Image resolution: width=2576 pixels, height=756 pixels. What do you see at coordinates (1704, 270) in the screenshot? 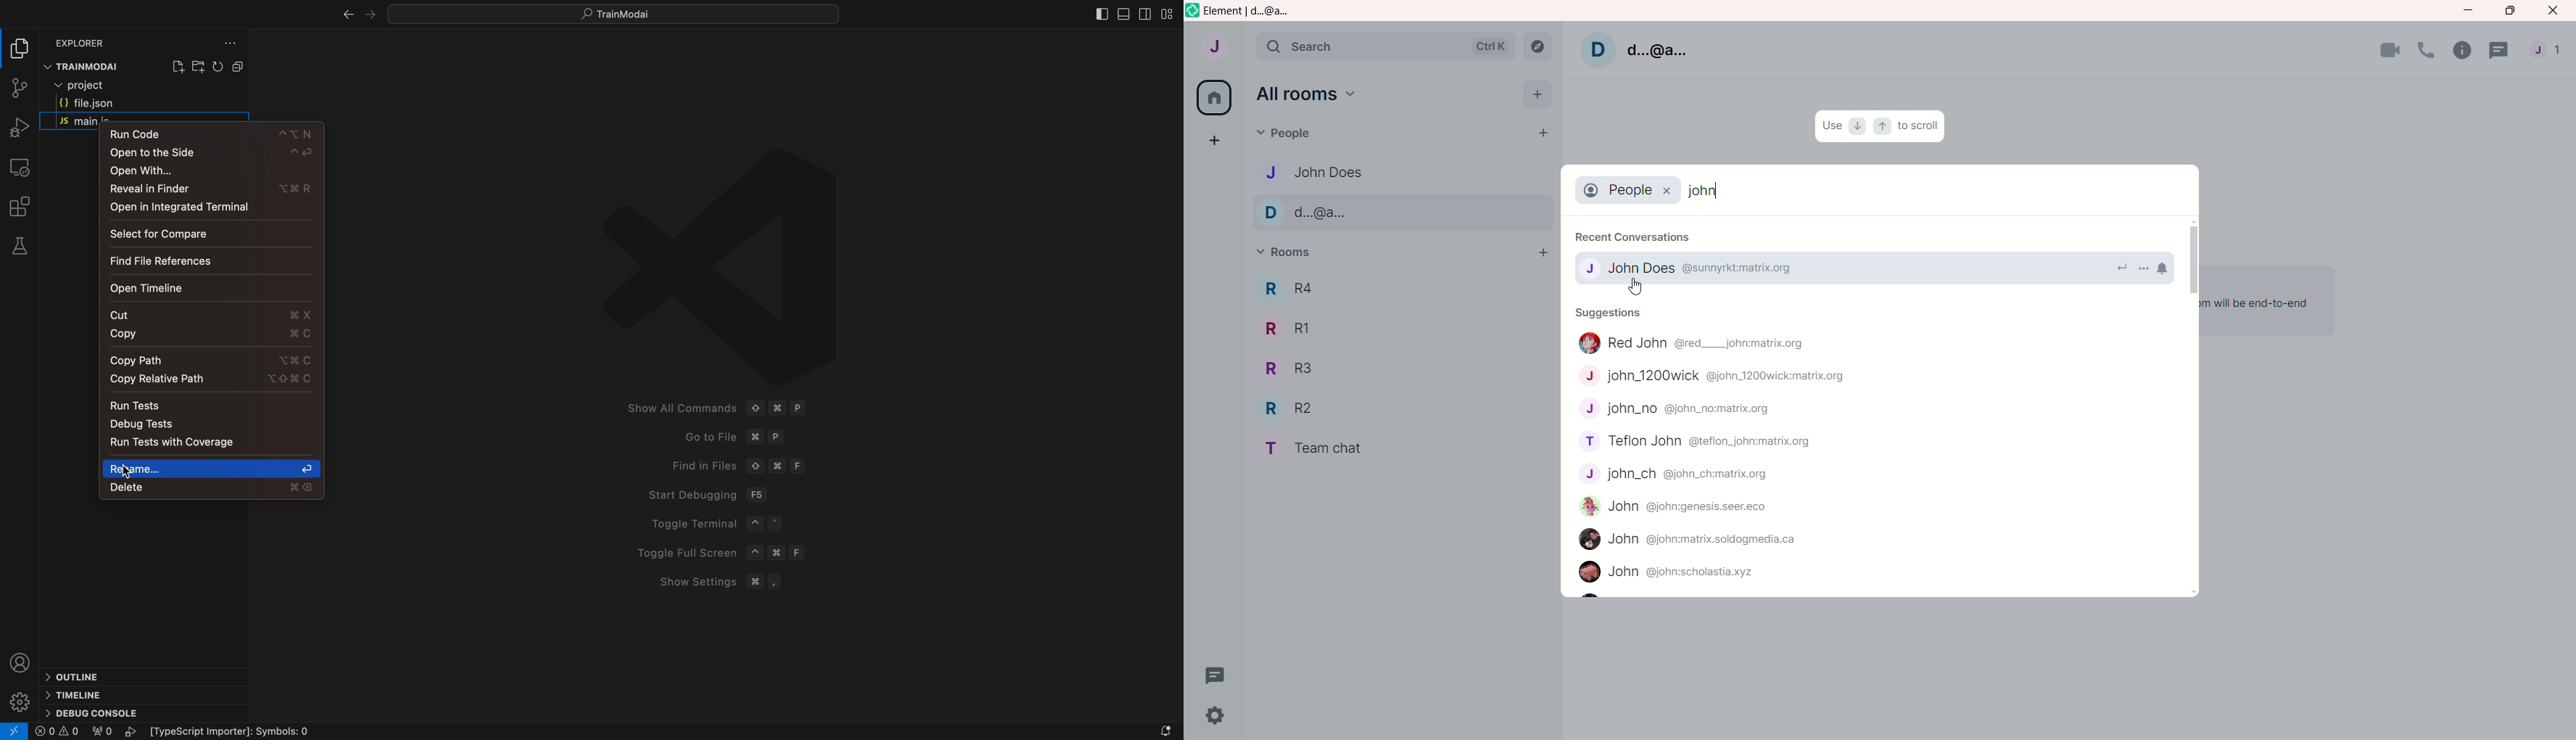
I see `John Does` at bounding box center [1704, 270].